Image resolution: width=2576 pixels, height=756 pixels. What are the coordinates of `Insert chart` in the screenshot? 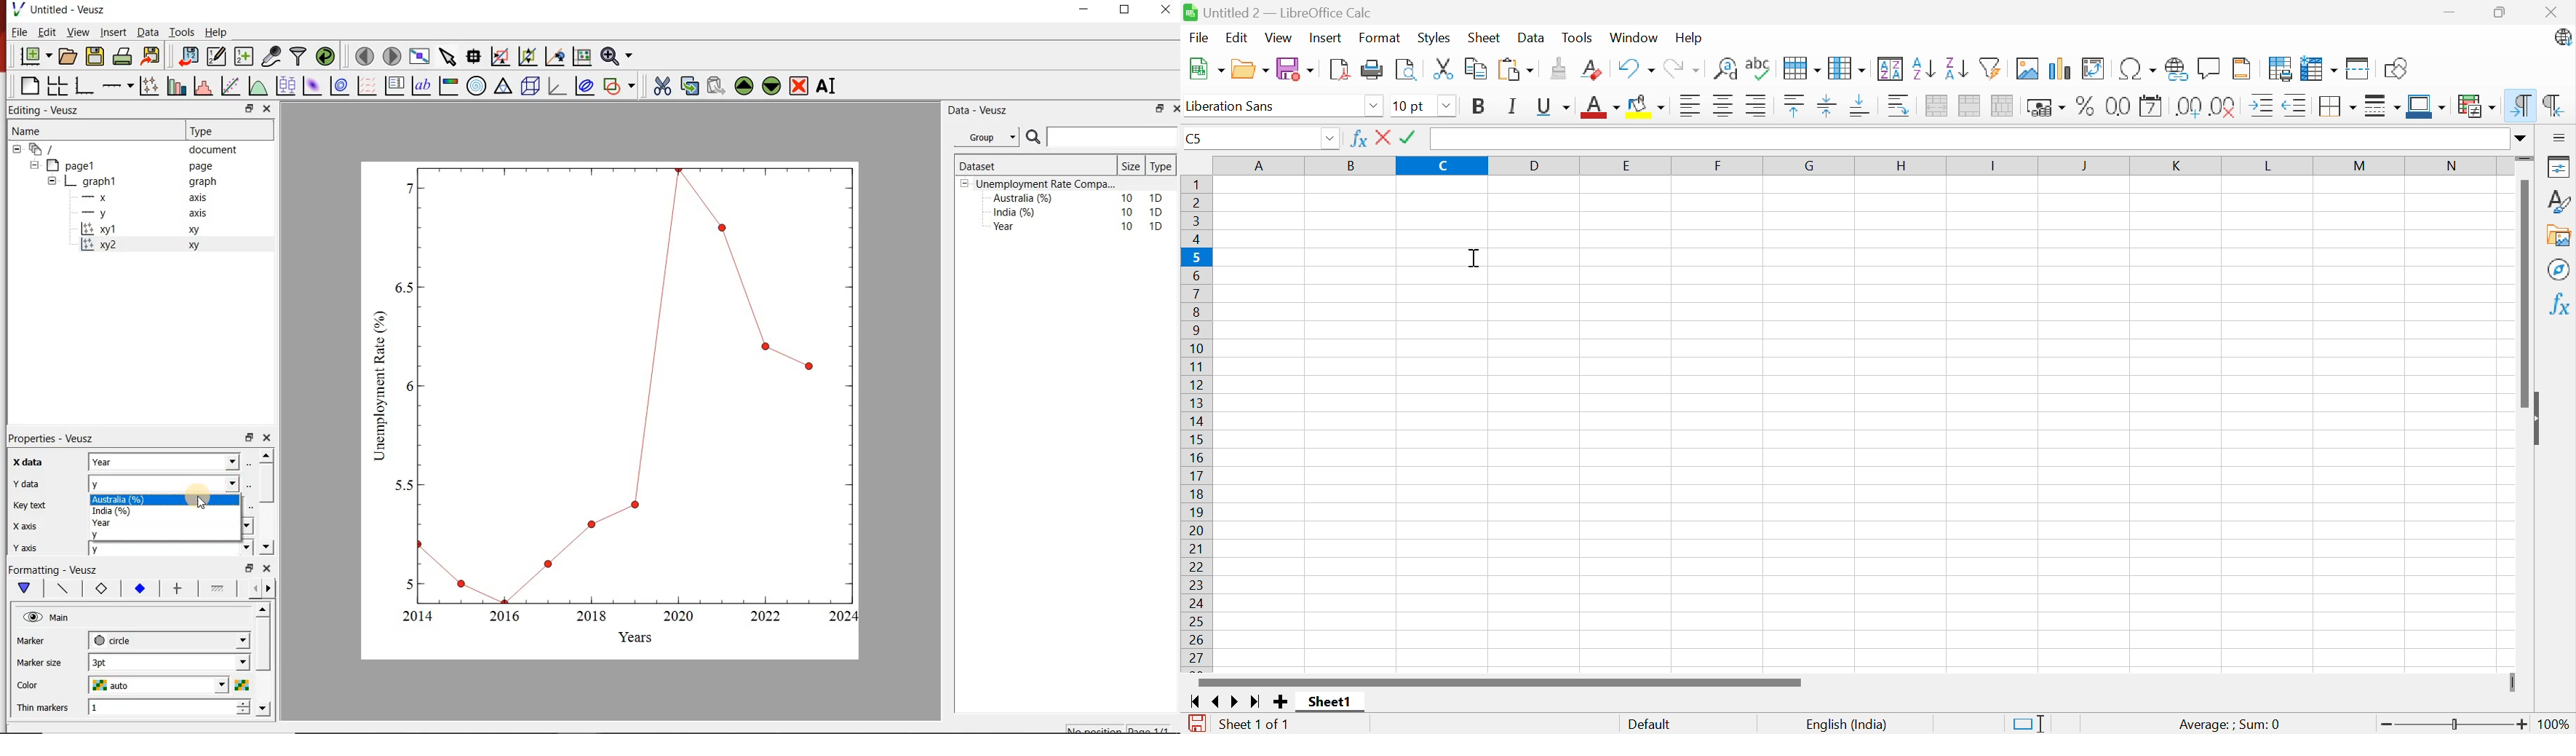 It's located at (2061, 70).